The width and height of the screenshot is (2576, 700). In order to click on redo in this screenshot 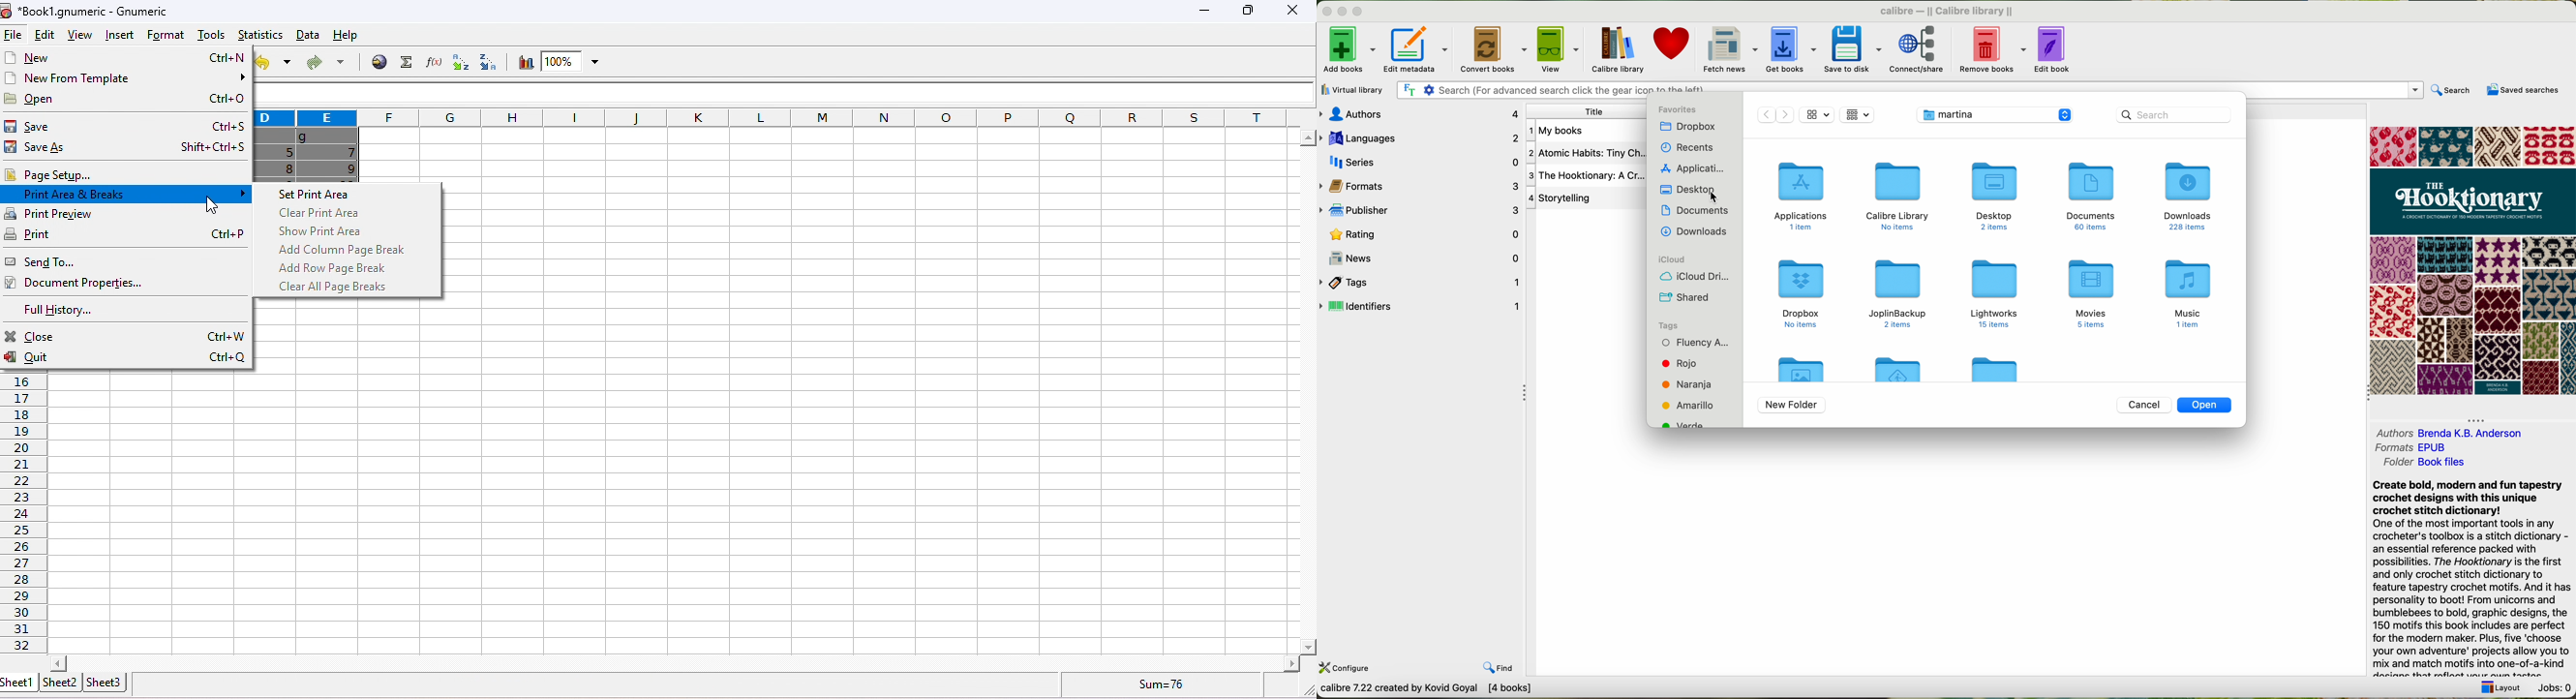, I will do `click(324, 64)`.